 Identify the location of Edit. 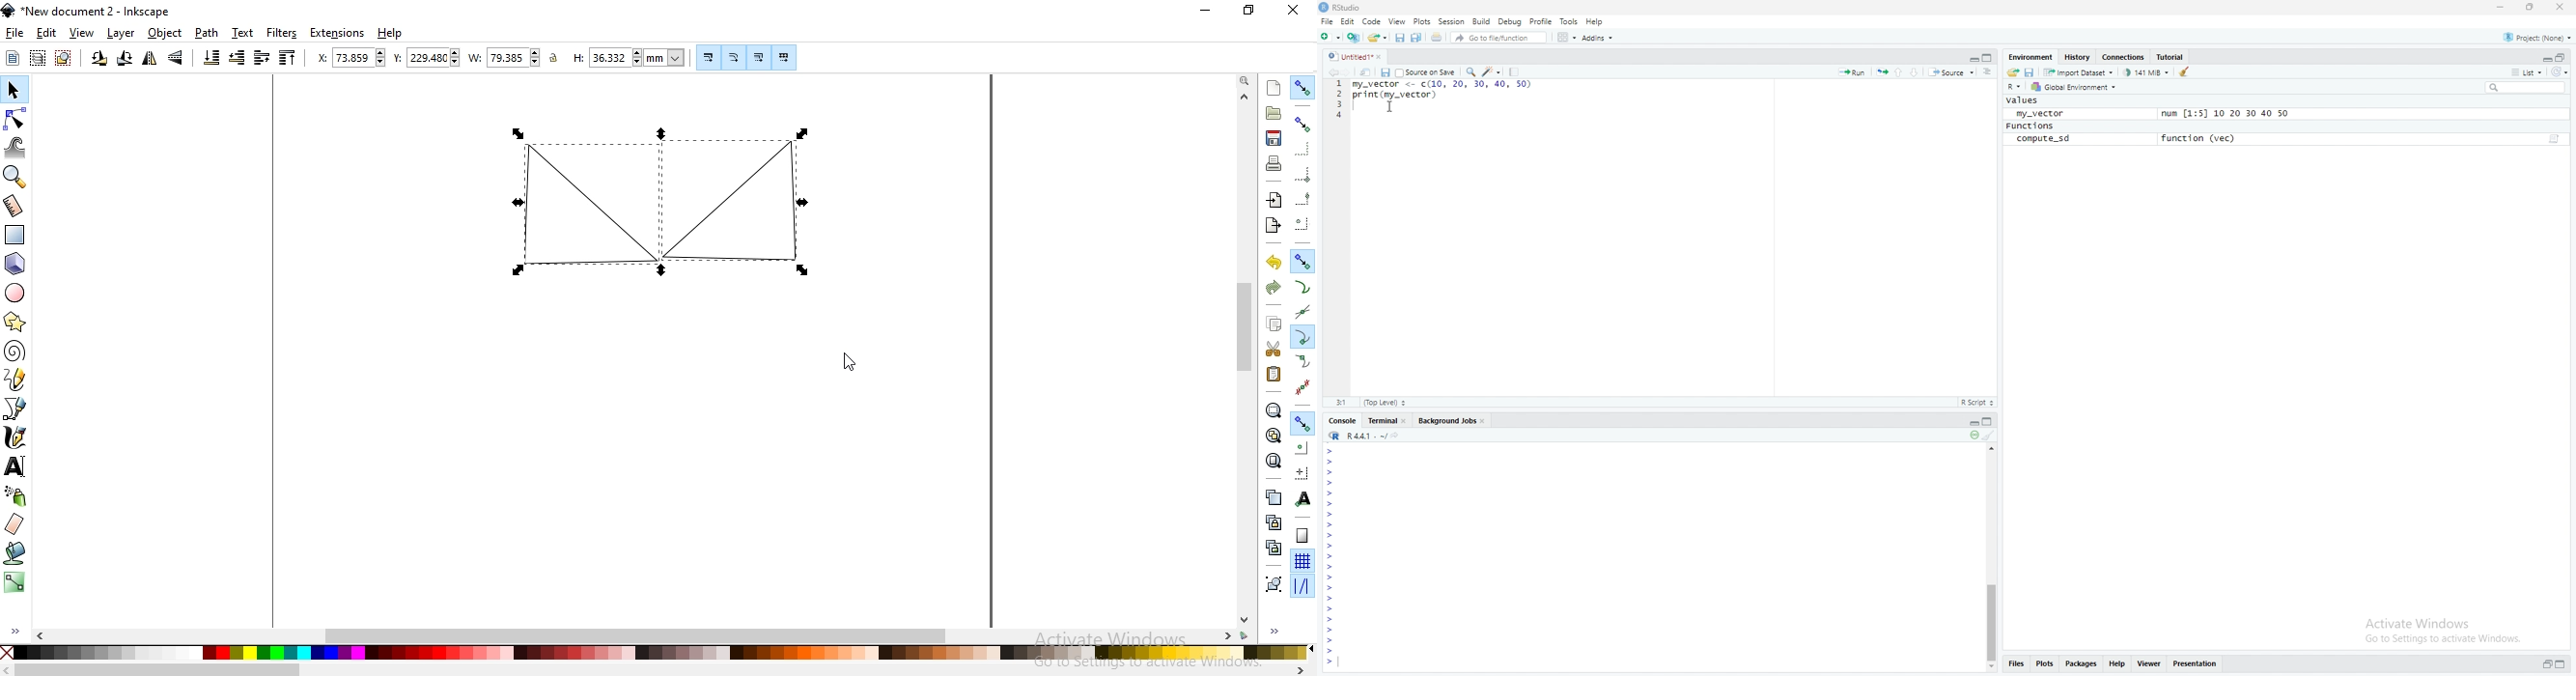
(1350, 22).